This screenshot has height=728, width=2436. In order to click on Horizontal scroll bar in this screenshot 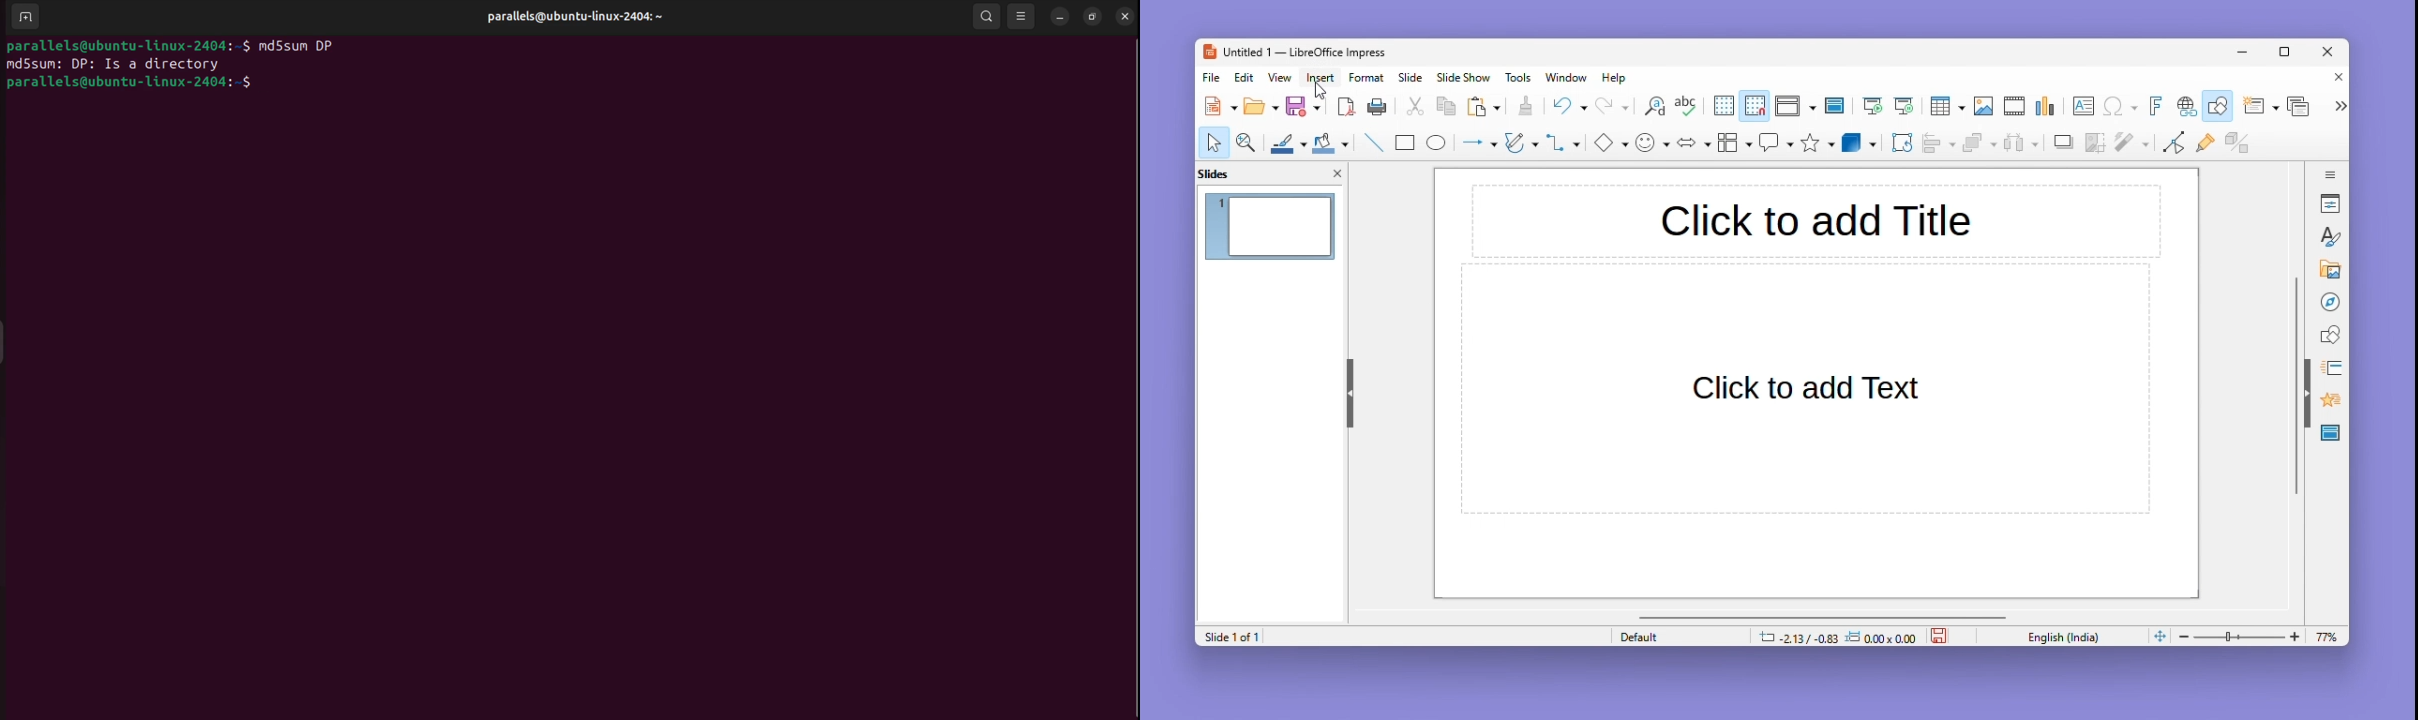, I will do `click(1823, 616)`.